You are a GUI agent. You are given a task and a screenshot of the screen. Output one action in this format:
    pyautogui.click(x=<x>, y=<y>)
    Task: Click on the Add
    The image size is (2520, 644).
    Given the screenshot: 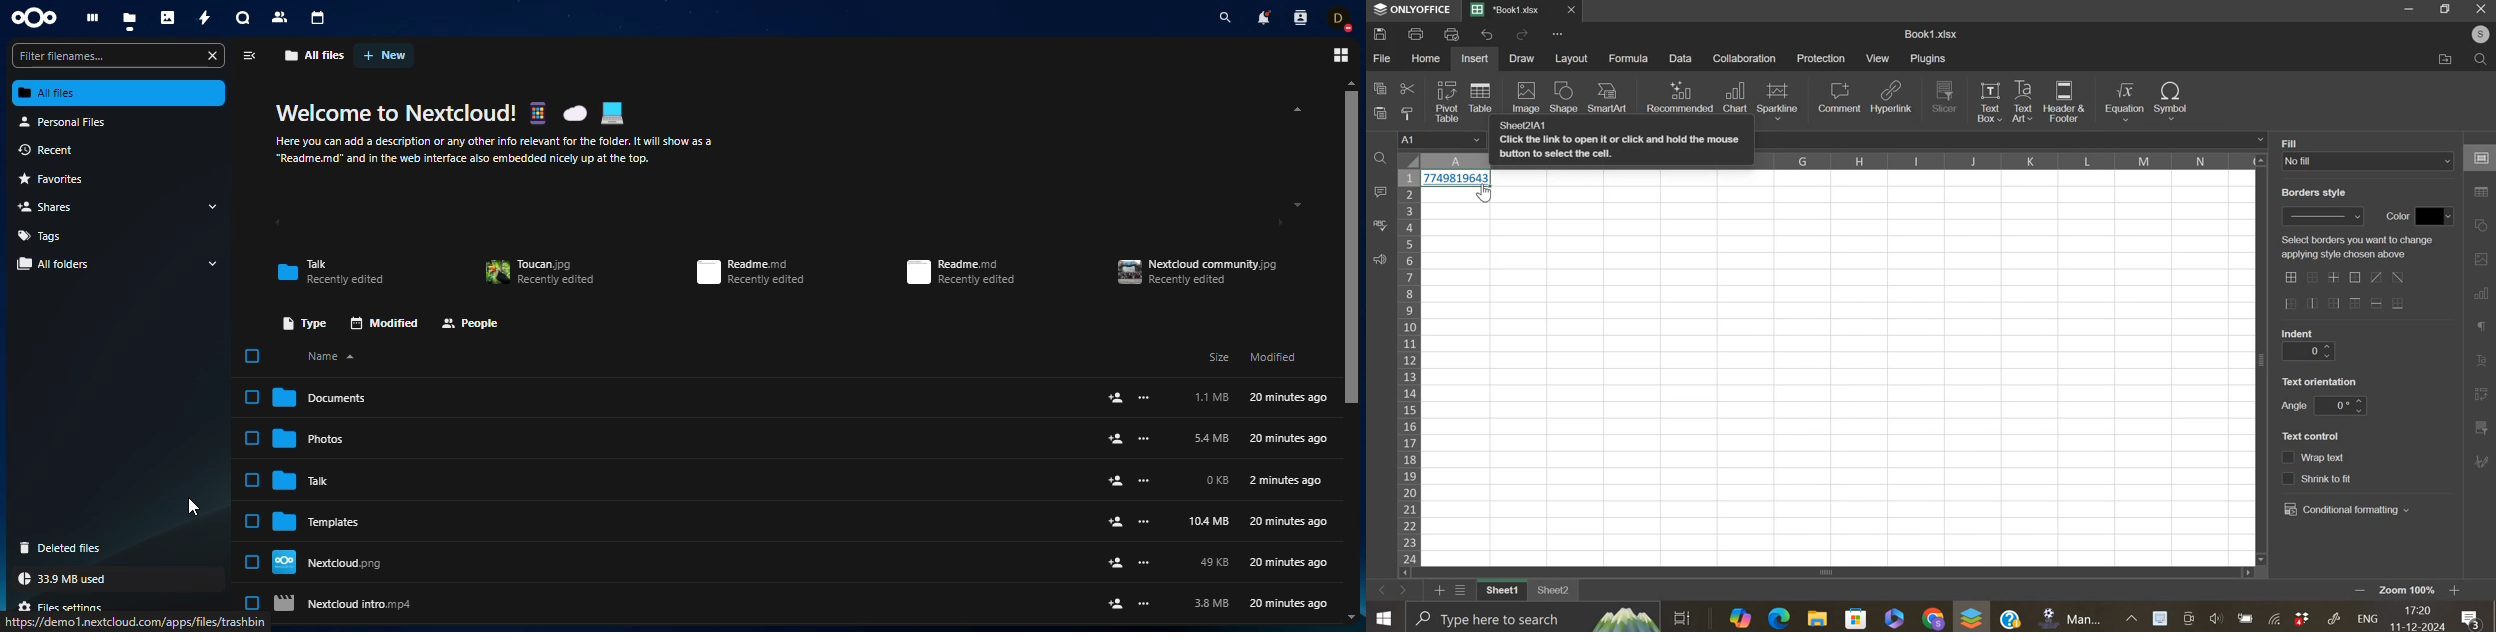 What is the action you would take?
    pyautogui.click(x=1129, y=564)
    